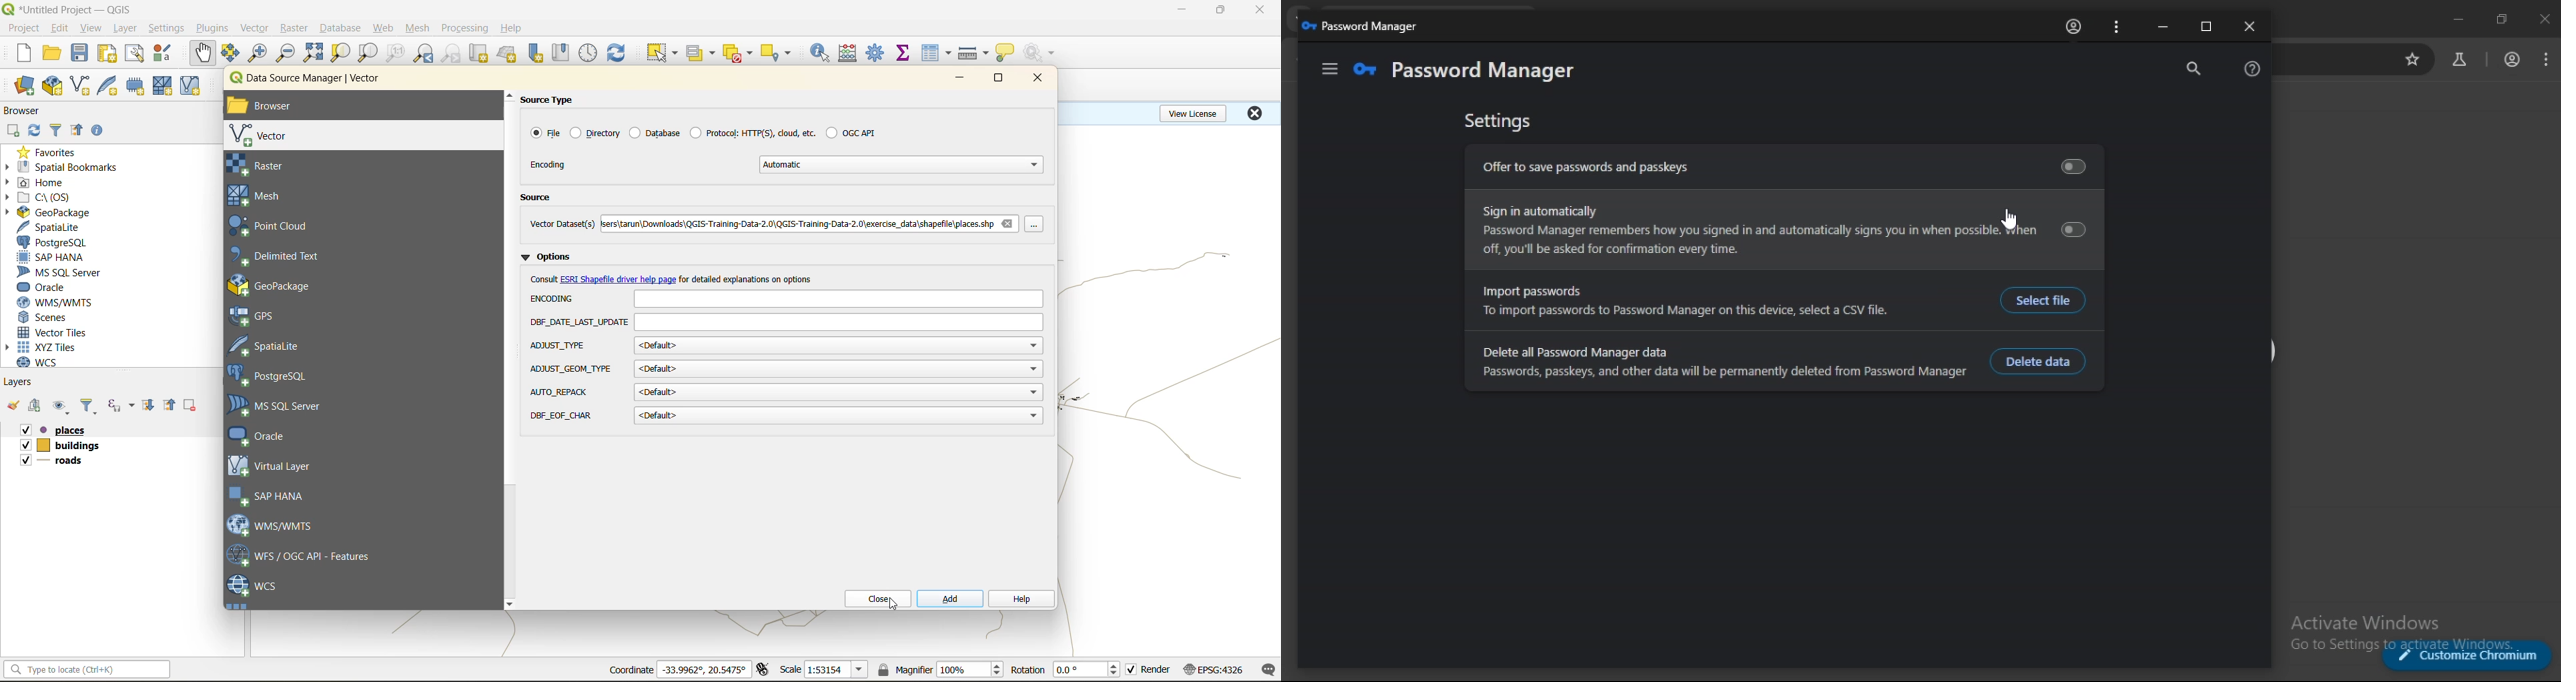 This screenshot has height=700, width=2576. I want to click on show tips, so click(1006, 53).